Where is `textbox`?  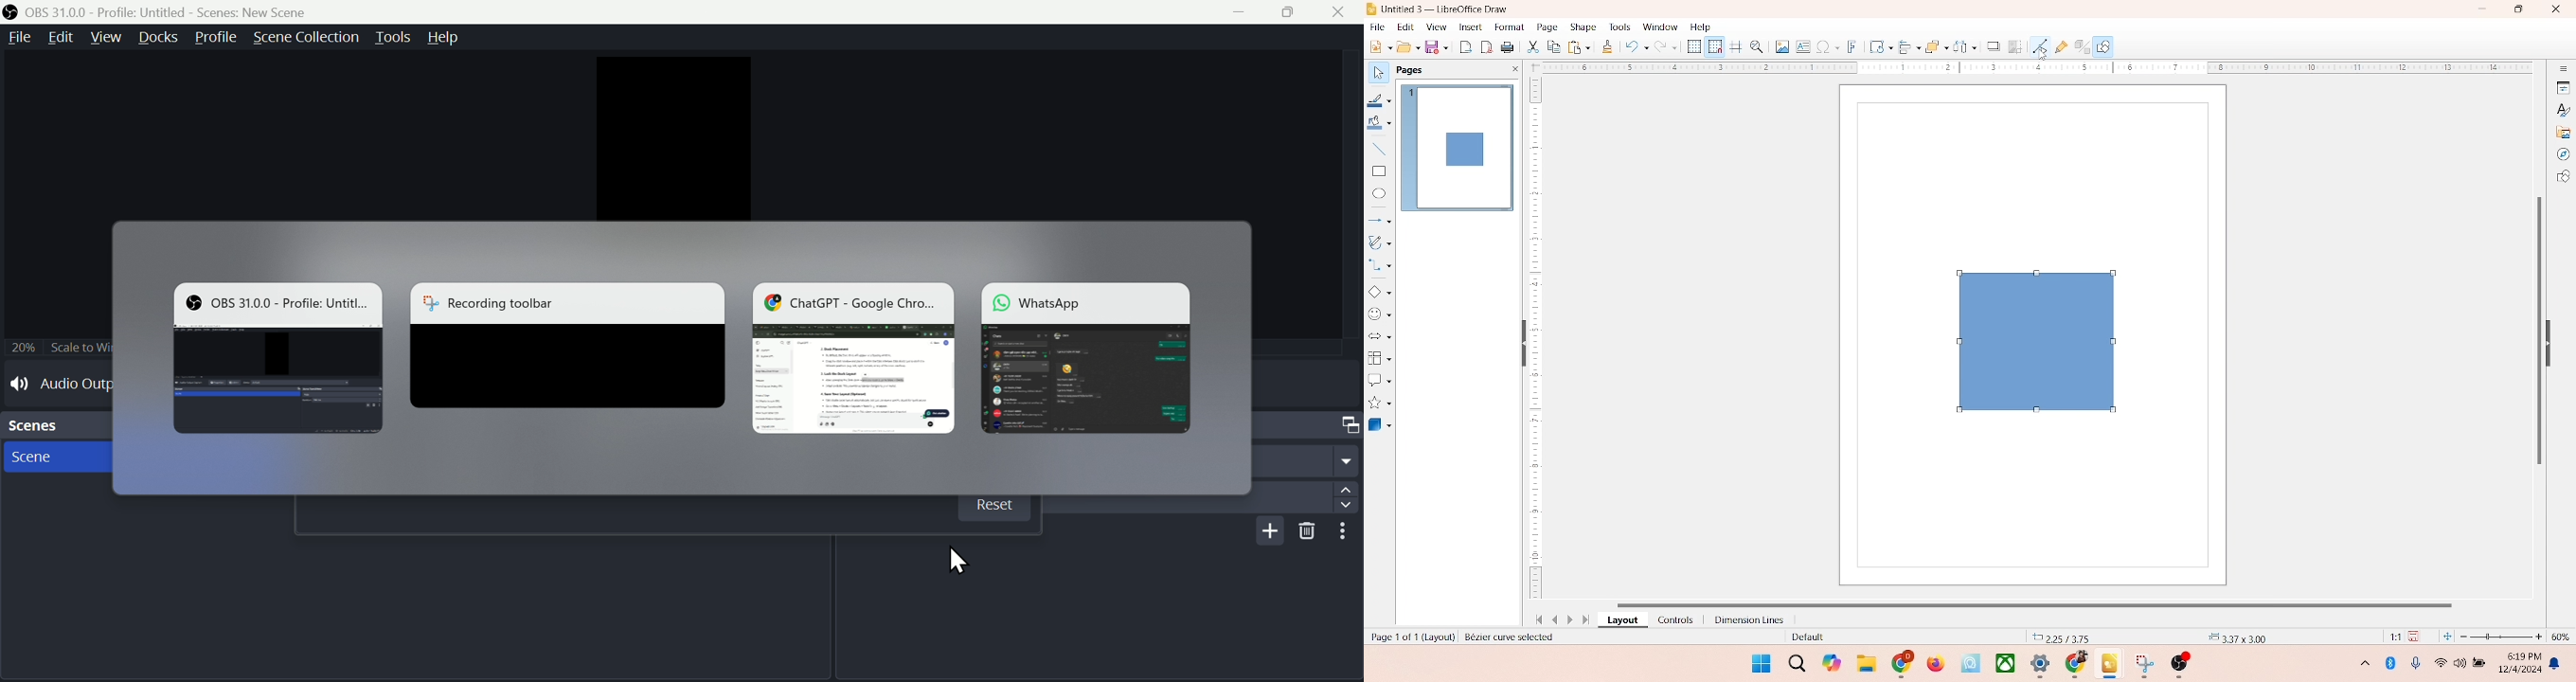 textbox is located at coordinates (1802, 48).